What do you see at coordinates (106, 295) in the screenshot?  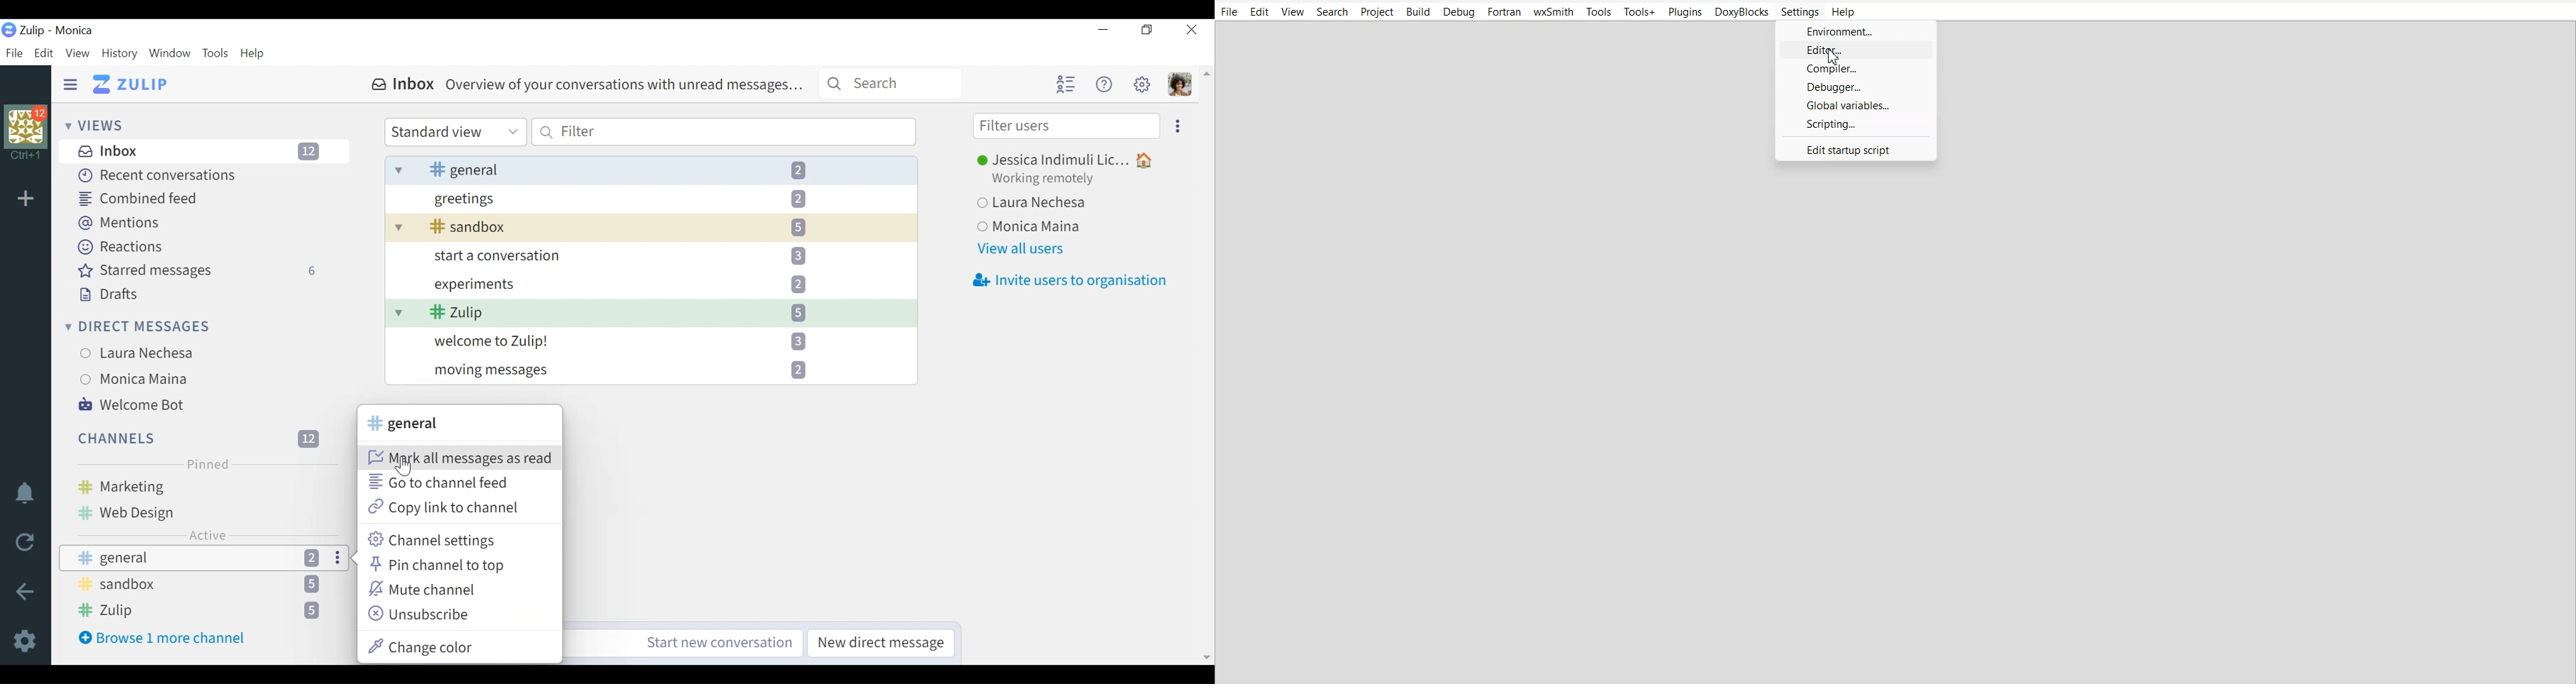 I see `Drafts` at bounding box center [106, 295].